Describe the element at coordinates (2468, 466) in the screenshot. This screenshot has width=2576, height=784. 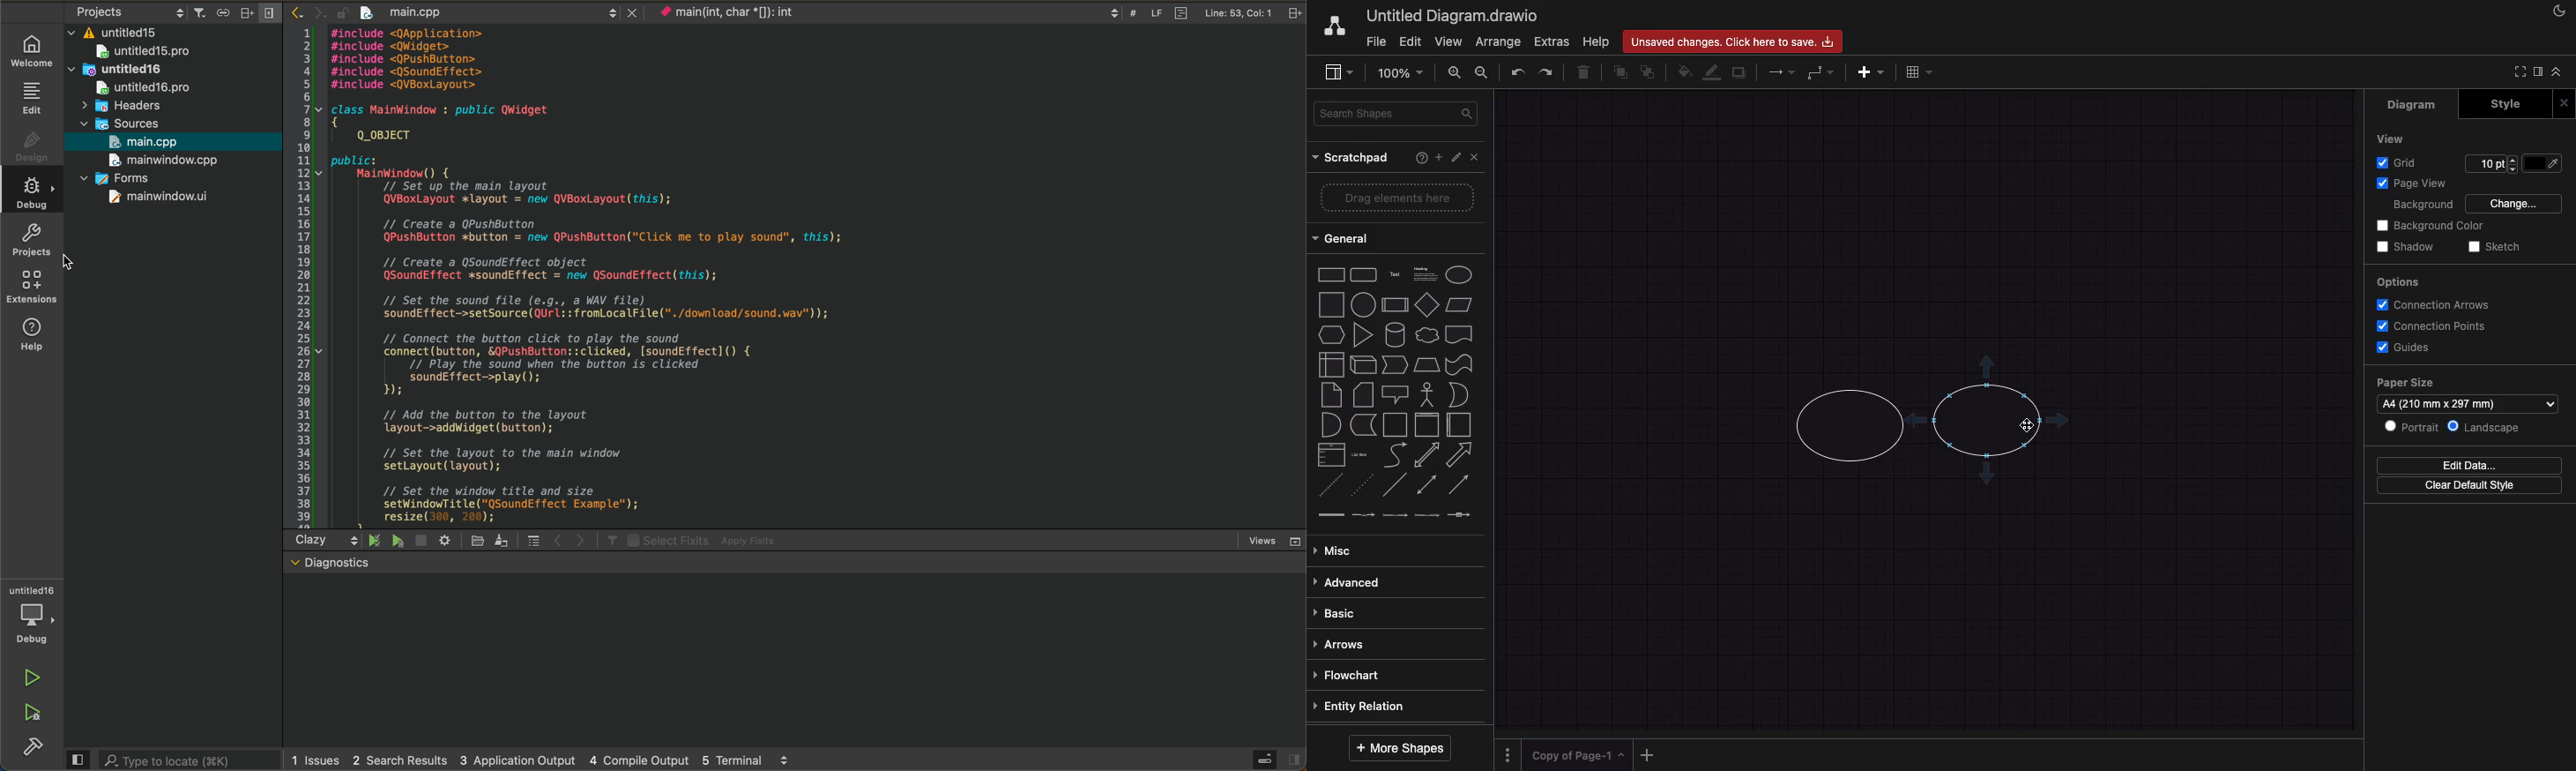
I see `edit data` at that location.